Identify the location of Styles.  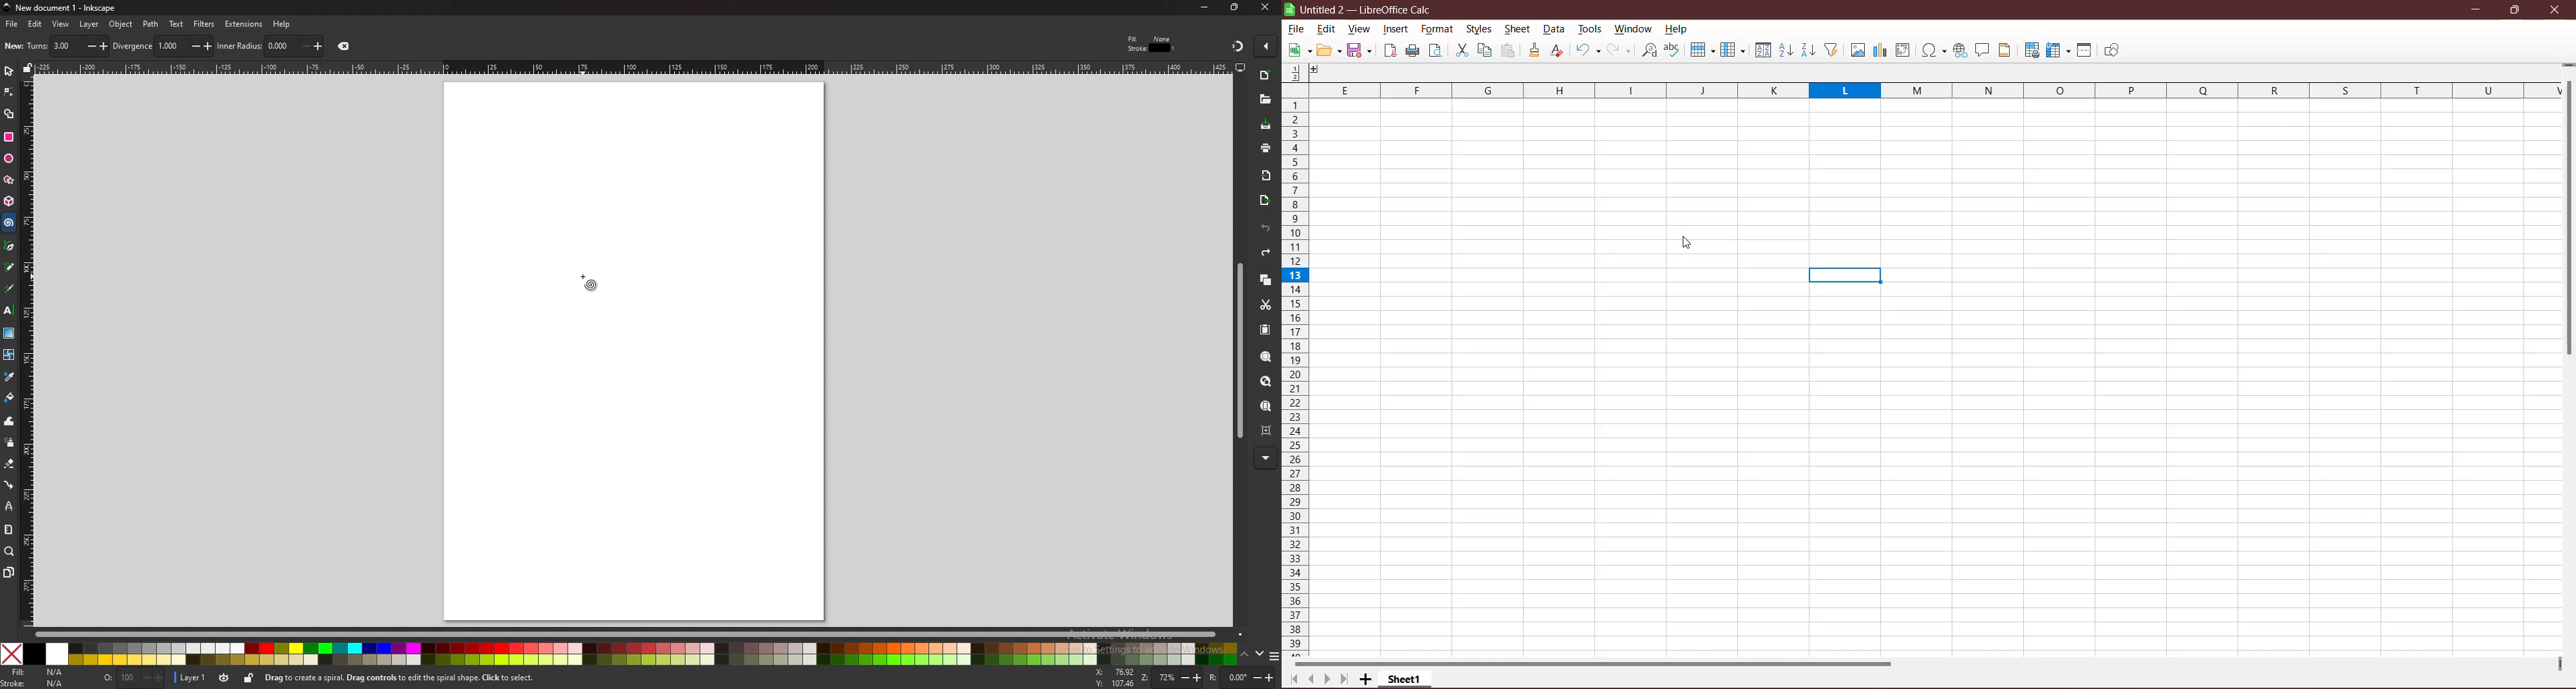
(1480, 30).